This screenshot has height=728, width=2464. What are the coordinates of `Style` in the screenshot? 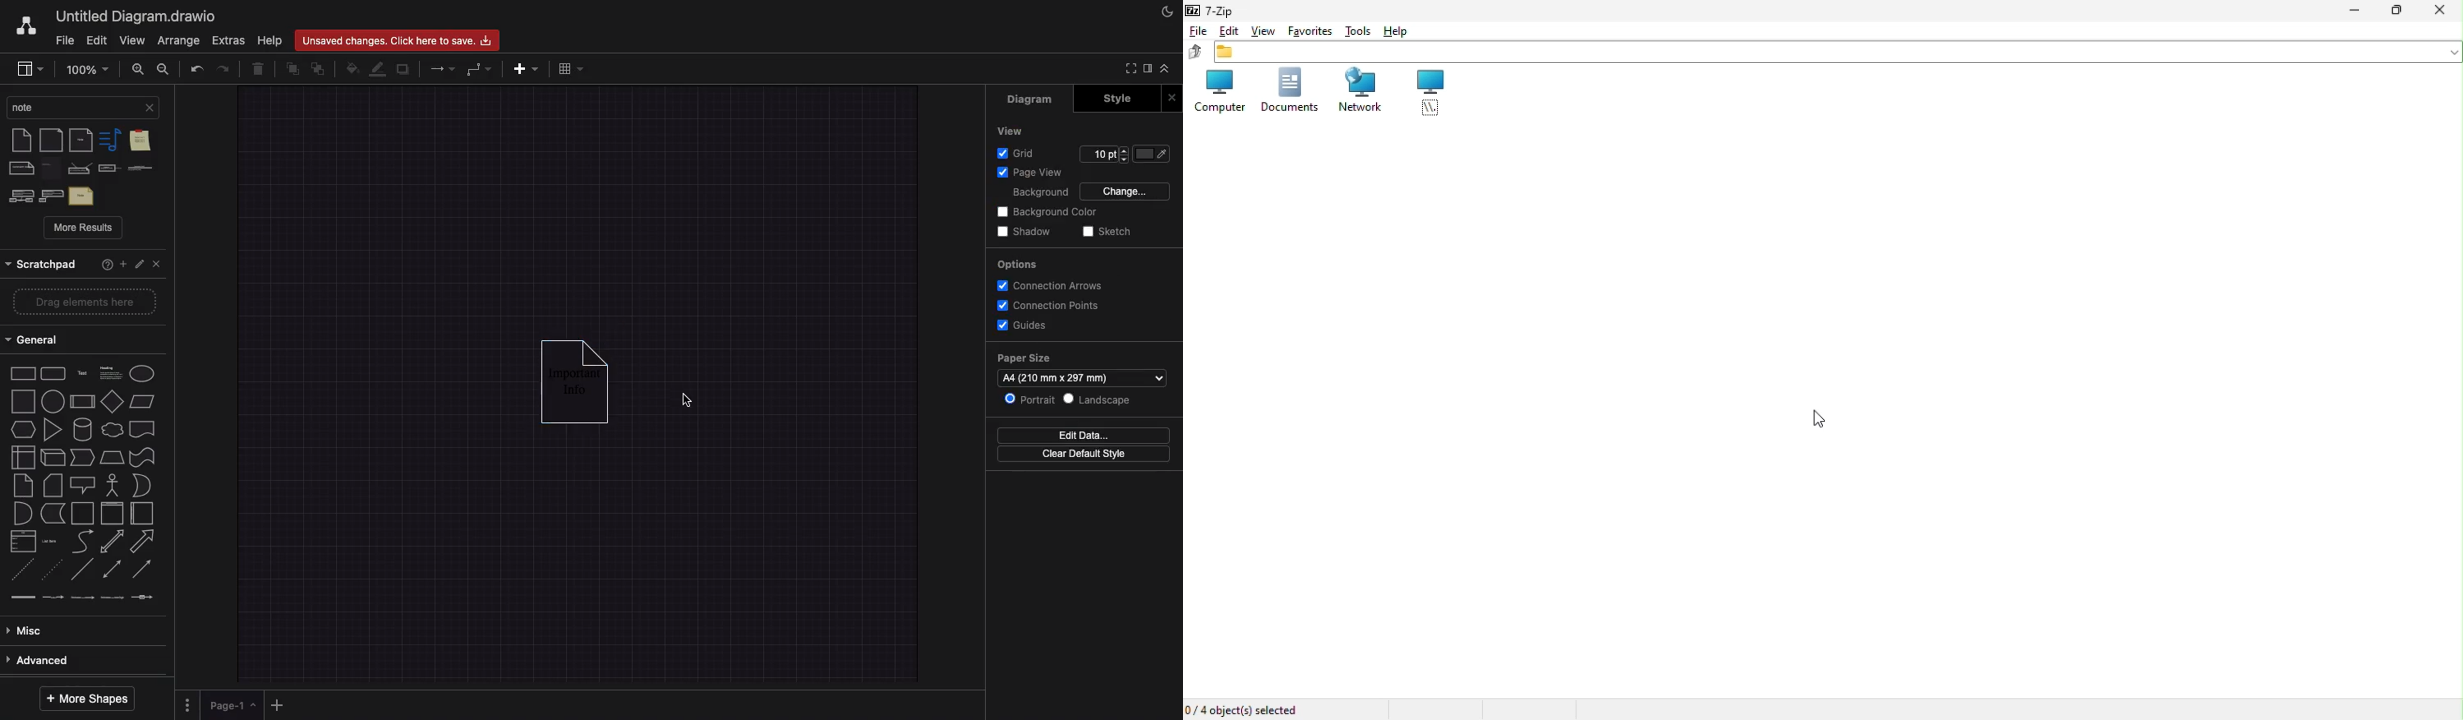 It's located at (1122, 98).